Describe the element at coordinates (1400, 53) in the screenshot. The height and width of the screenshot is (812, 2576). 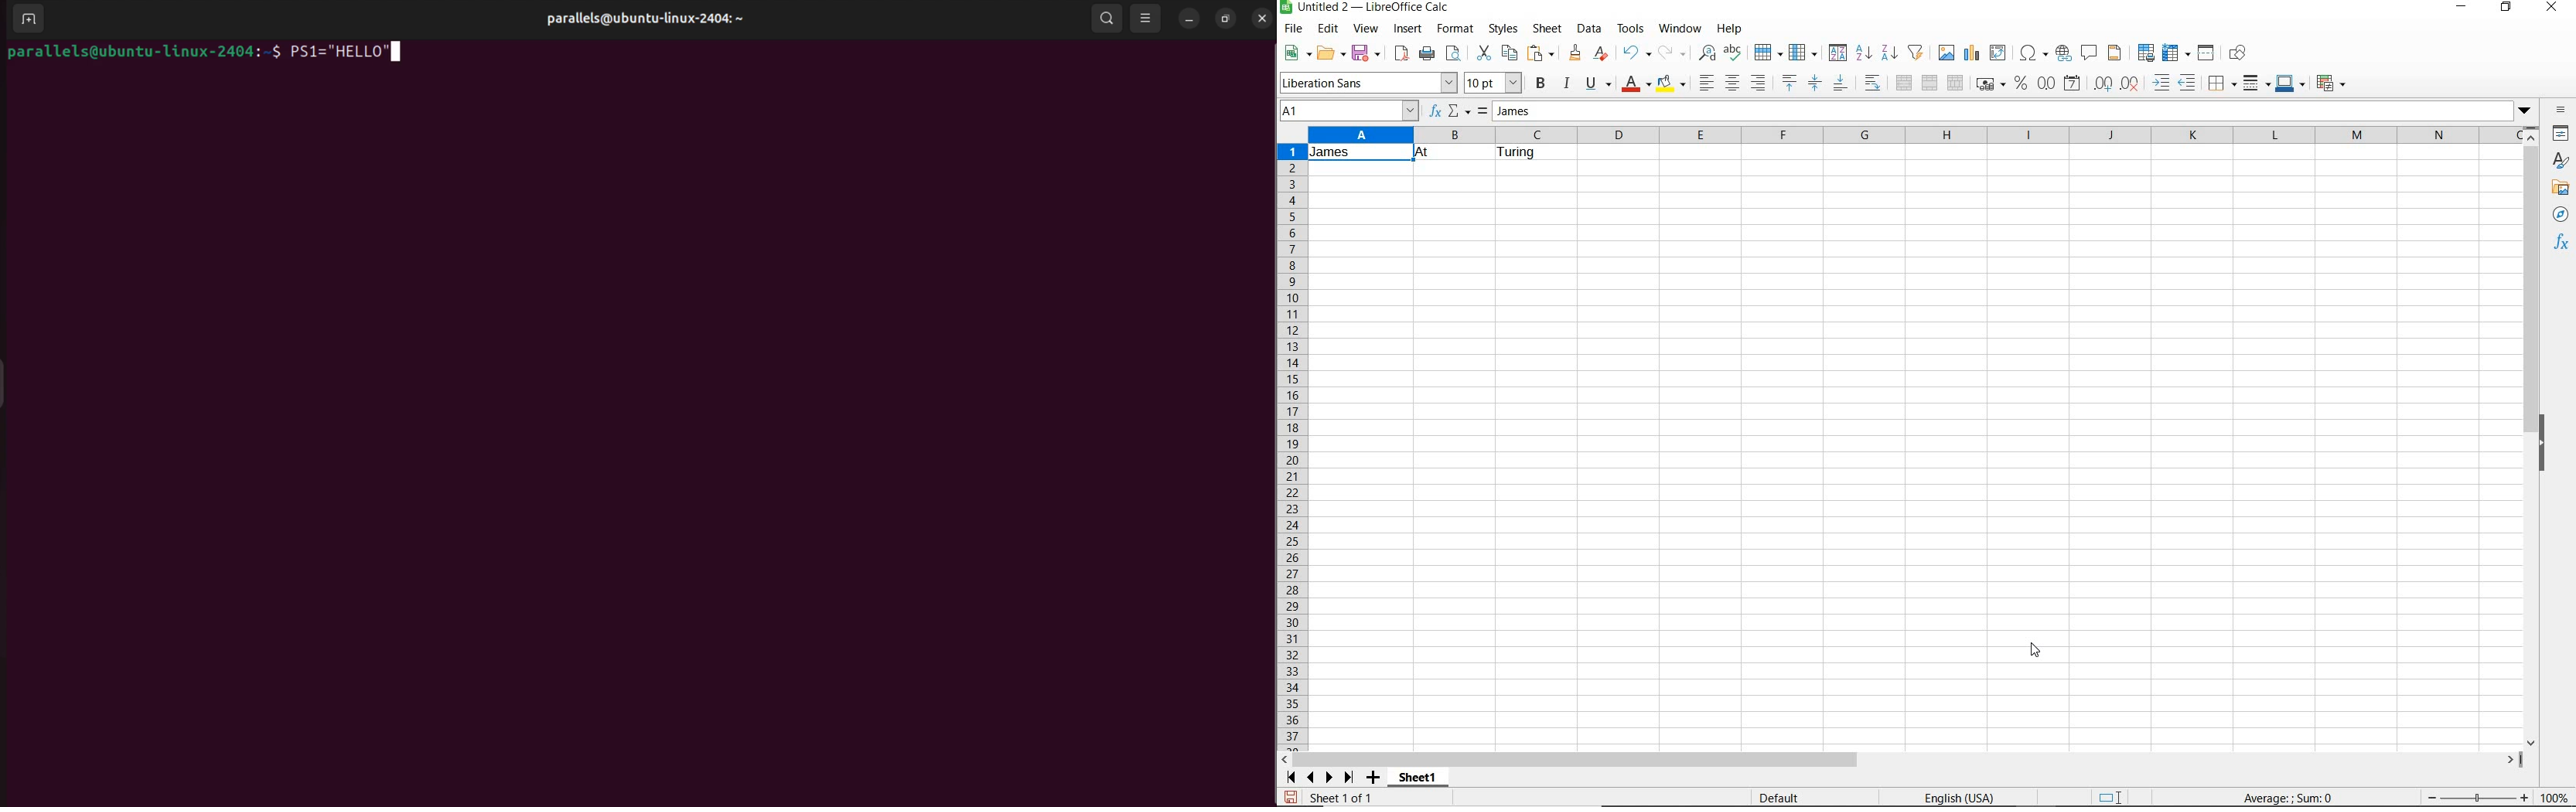
I see `export as pdf` at that location.